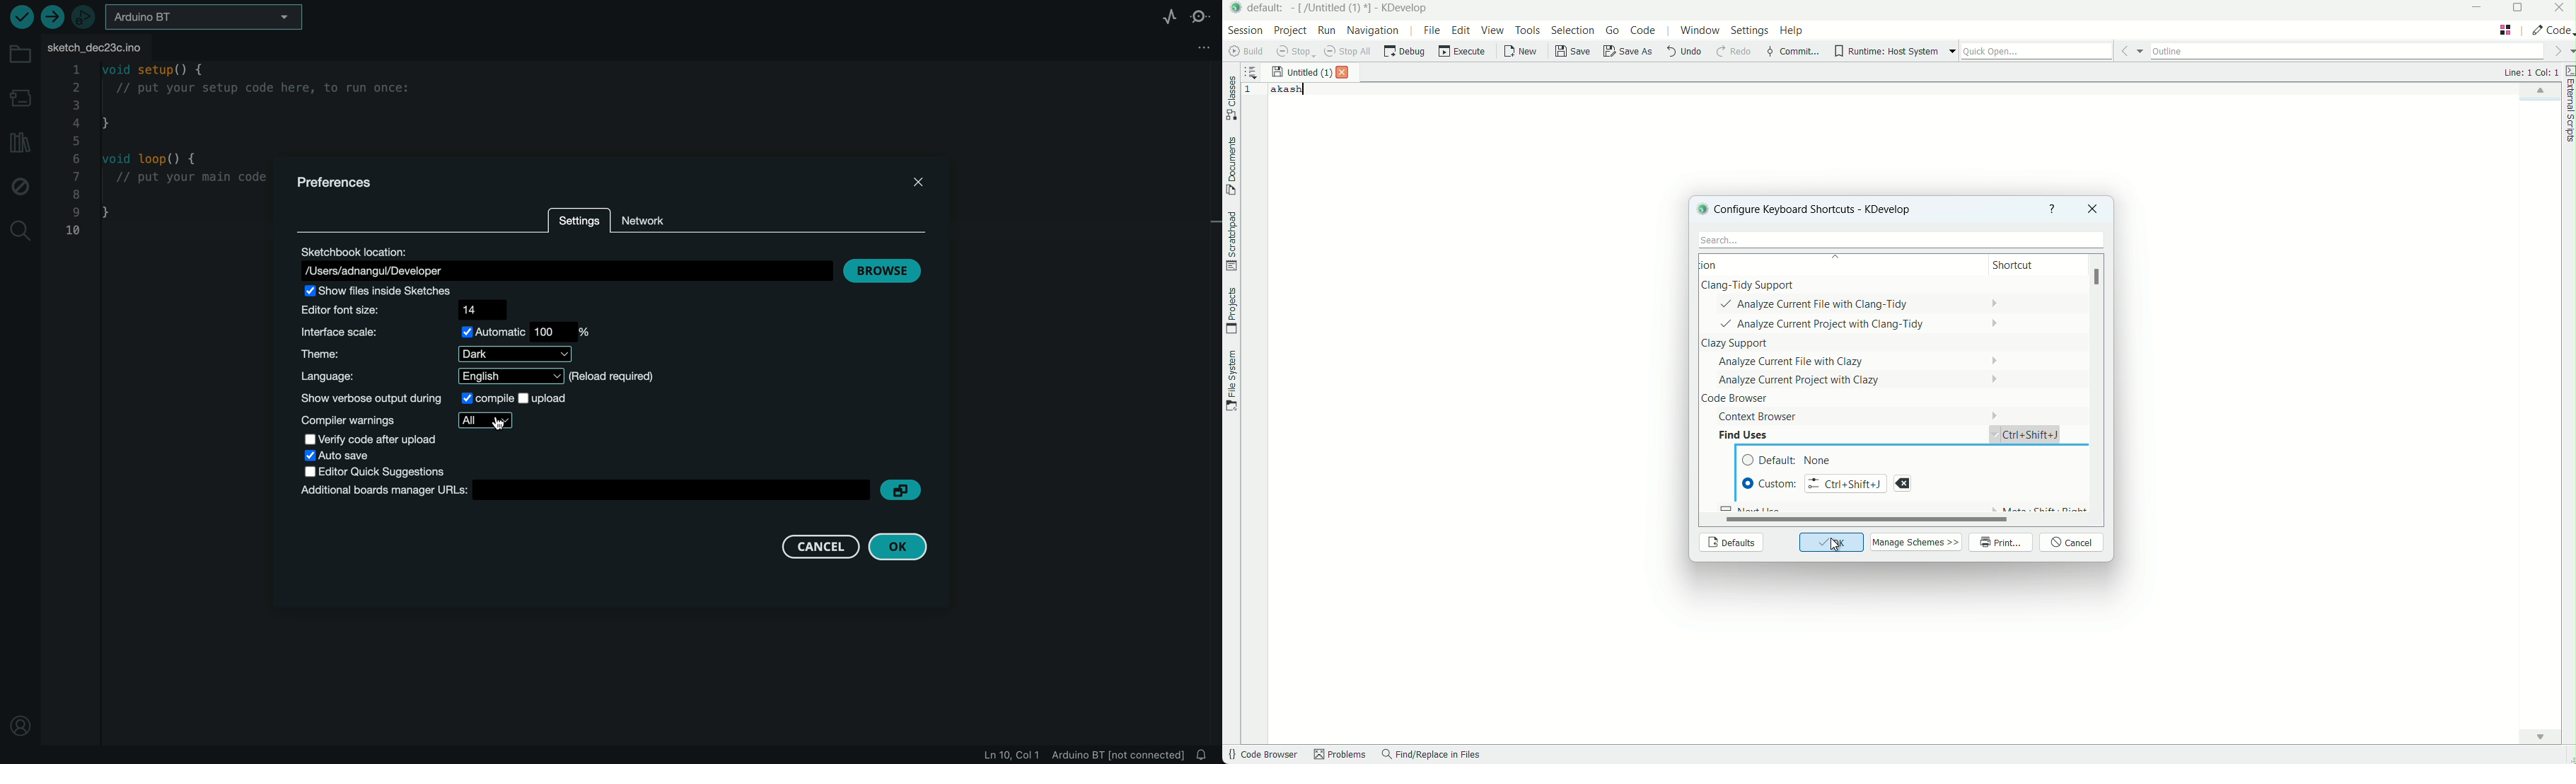 The width and height of the screenshot is (2576, 784). What do you see at coordinates (1327, 30) in the screenshot?
I see `run menu` at bounding box center [1327, 30].